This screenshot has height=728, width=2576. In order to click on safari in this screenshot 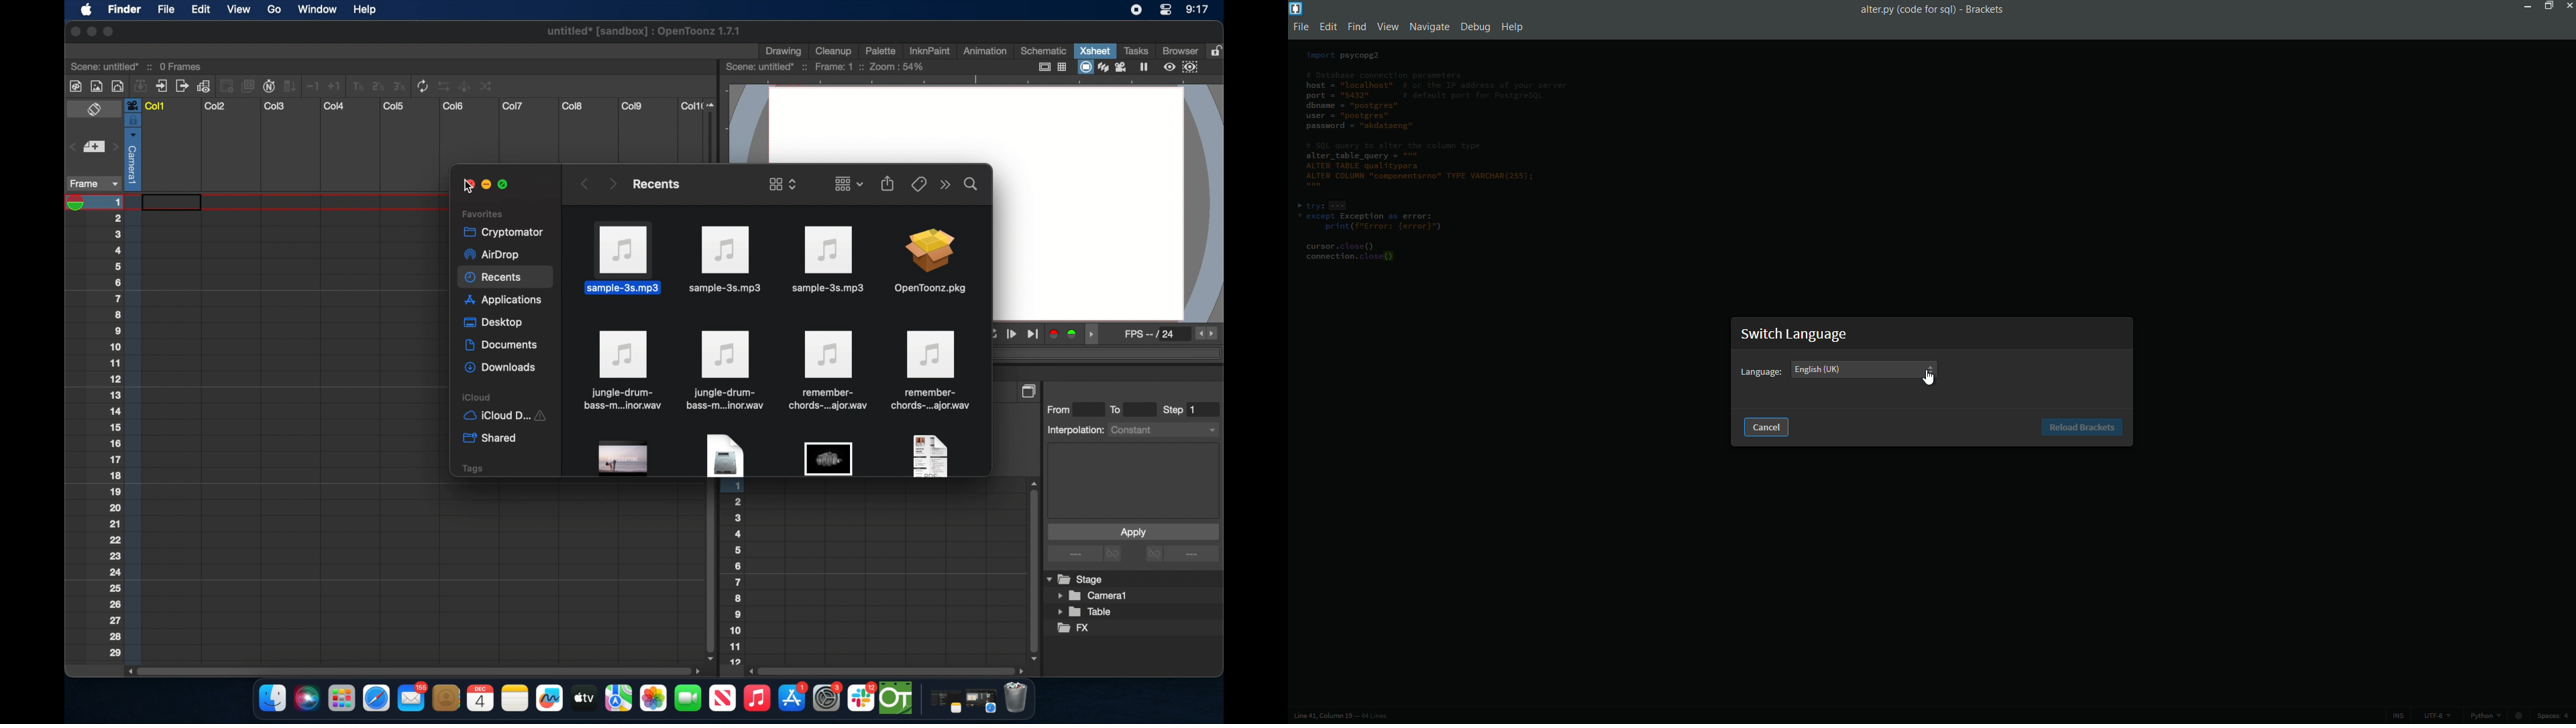, I will do `click(981, 701)`.